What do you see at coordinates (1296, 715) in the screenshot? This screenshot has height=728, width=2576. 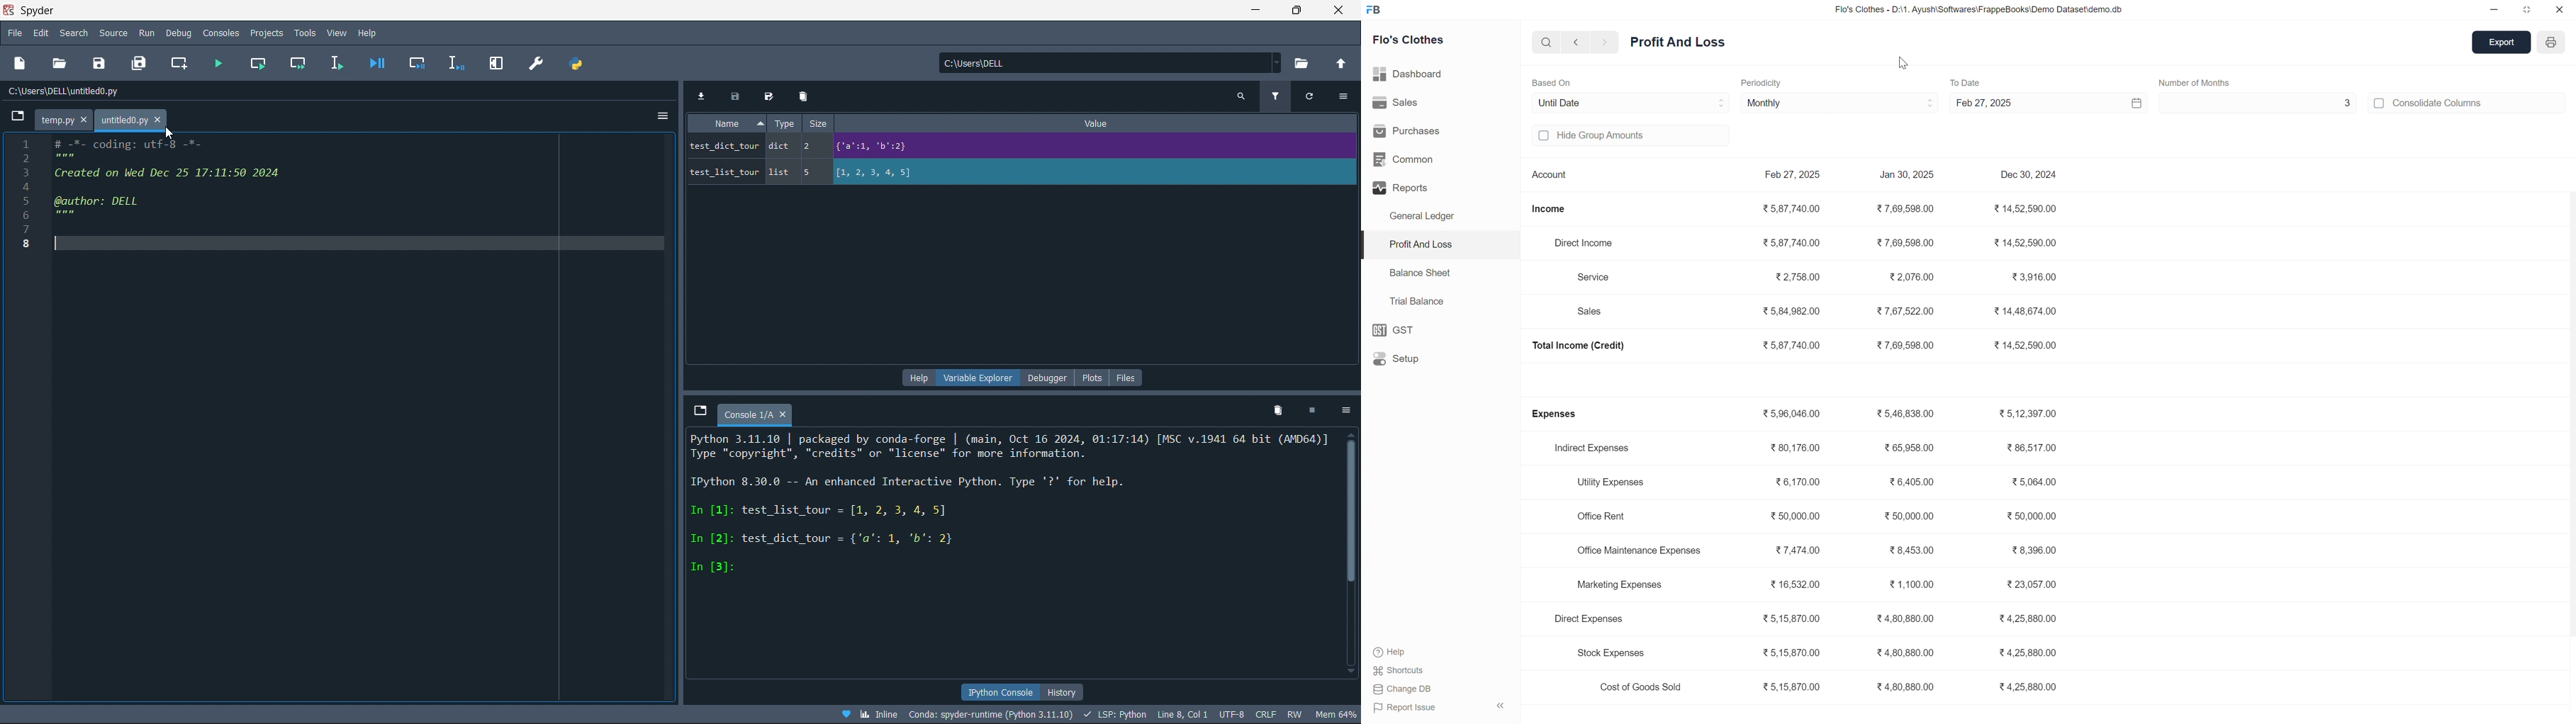 I see `RW` at bounding box center [1296, 715].